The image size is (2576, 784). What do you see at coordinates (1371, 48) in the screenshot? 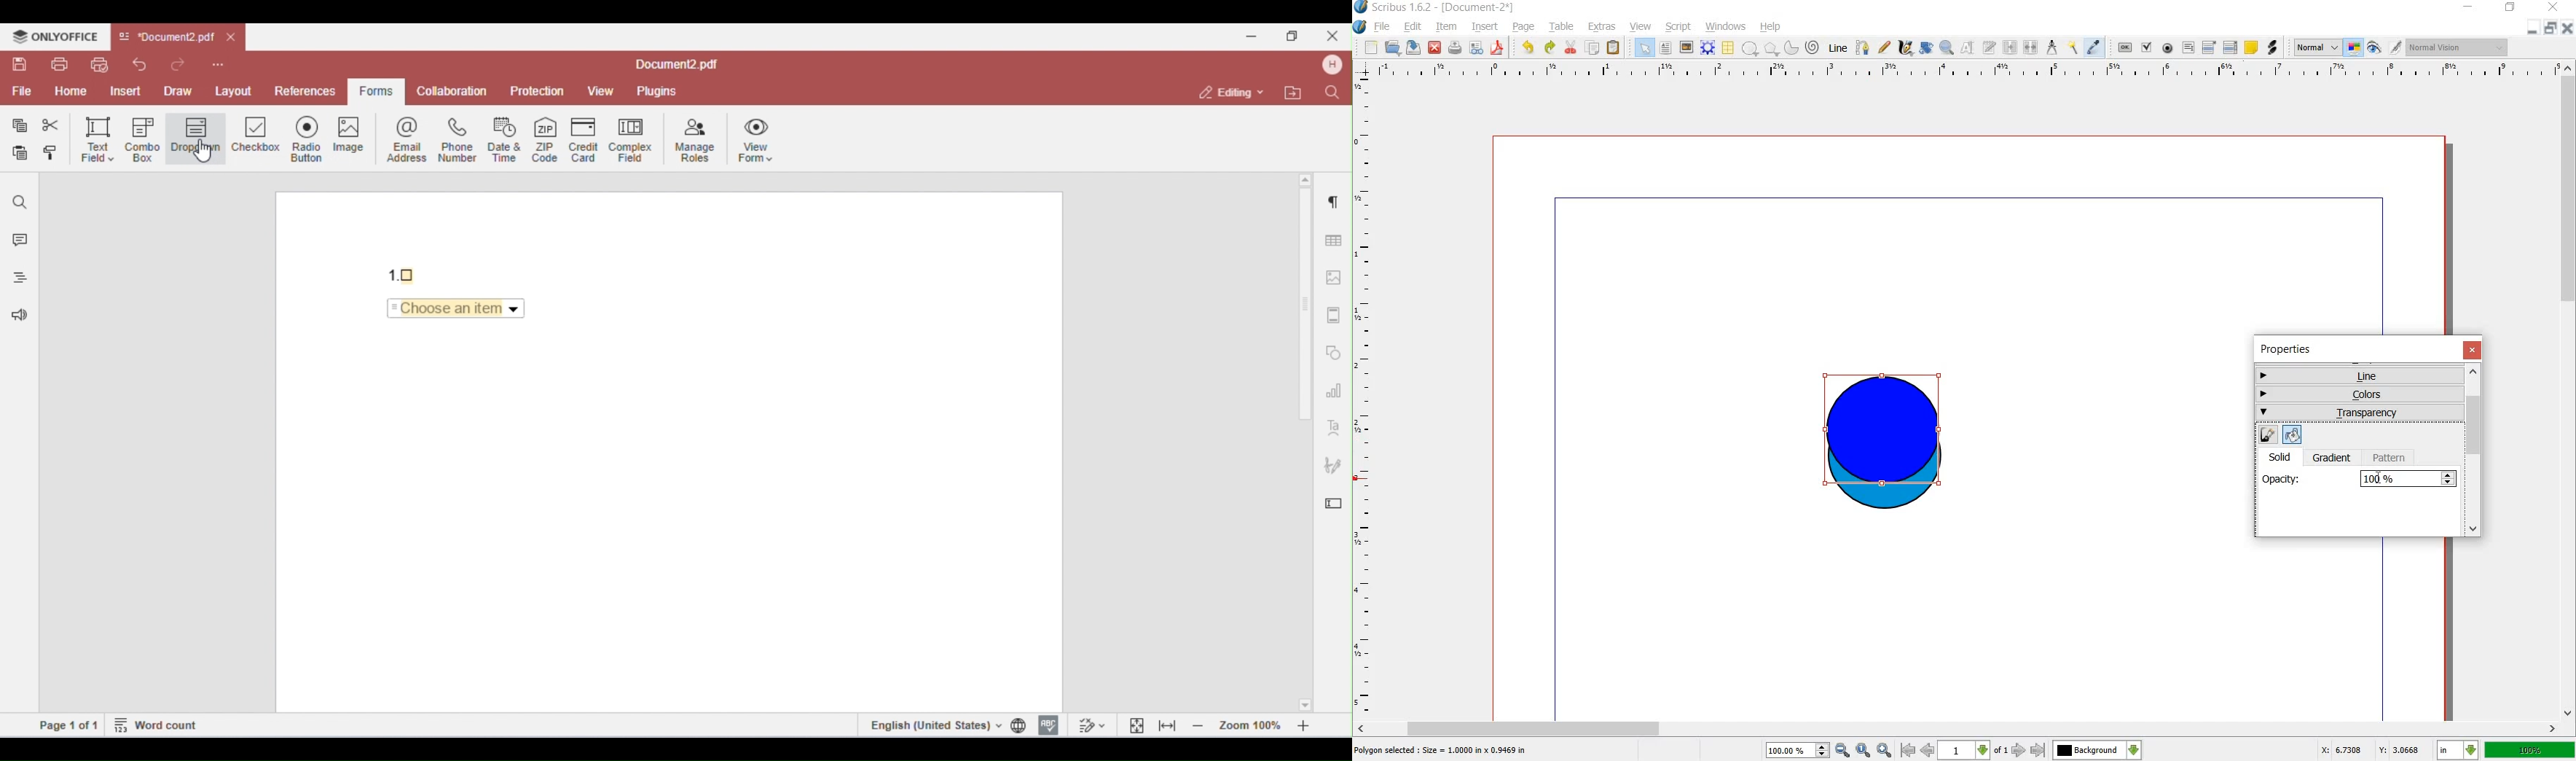
I see `new` at bounding box center [1371, 48].